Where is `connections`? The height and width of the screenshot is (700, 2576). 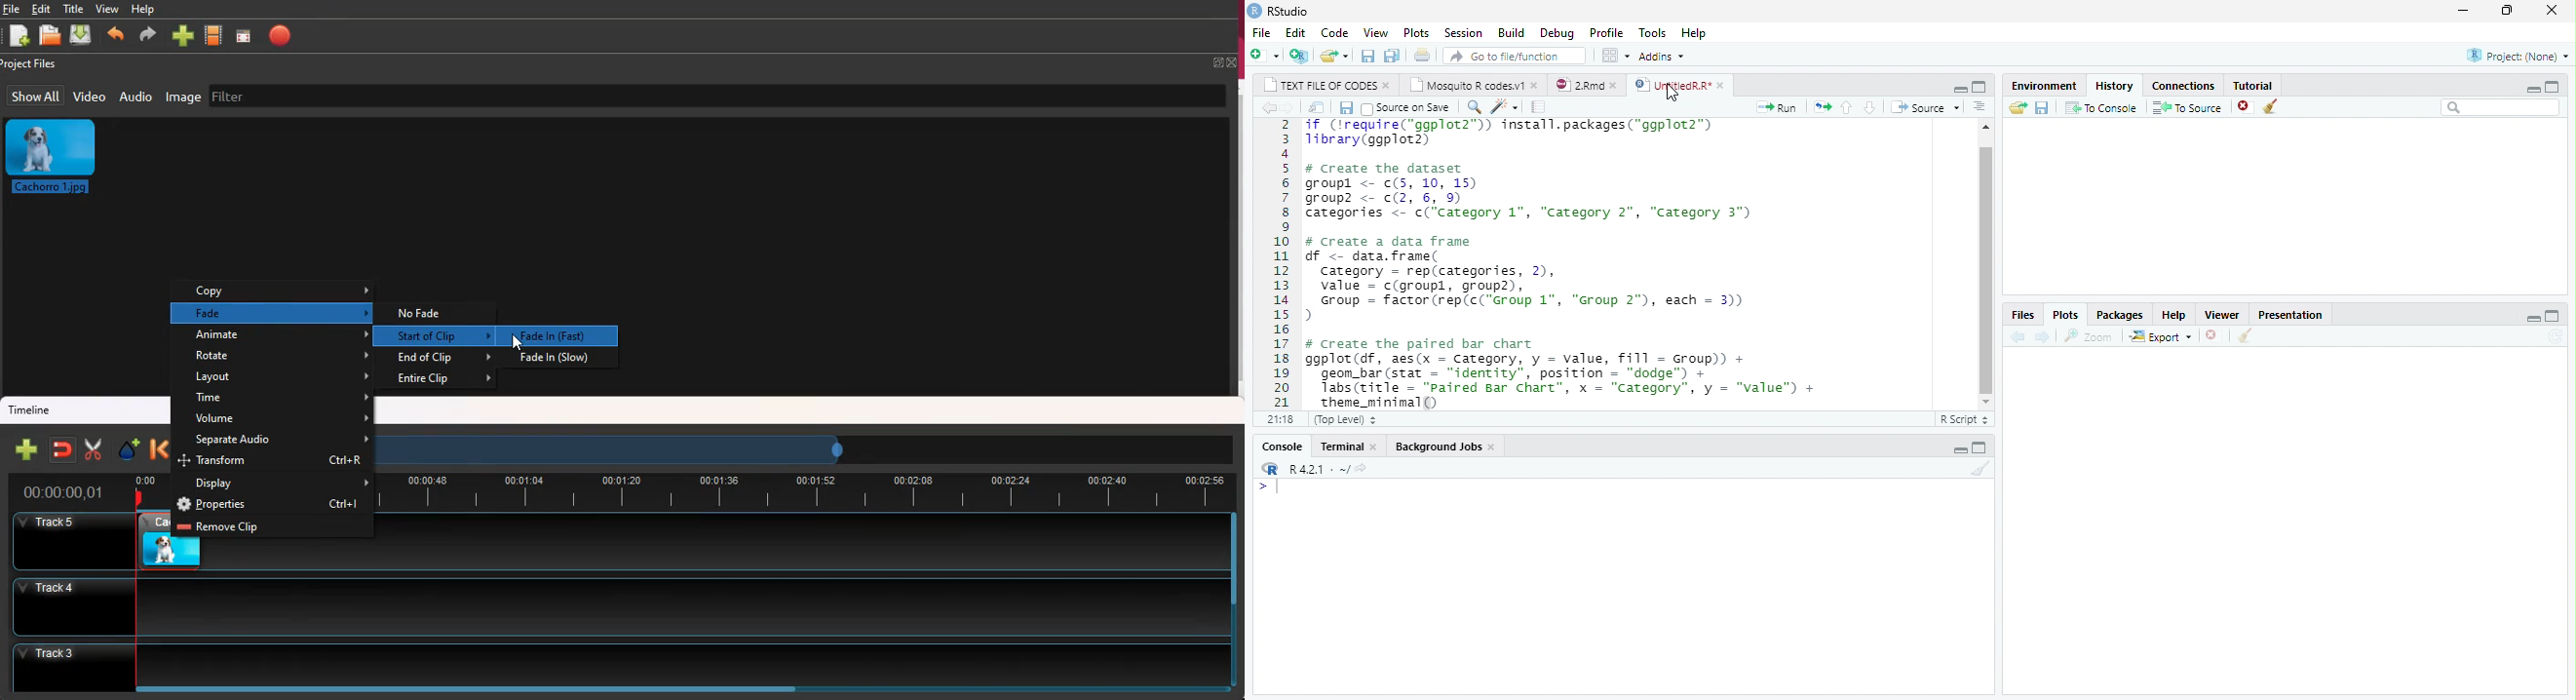
connections is located at coordinates (2182, 86).